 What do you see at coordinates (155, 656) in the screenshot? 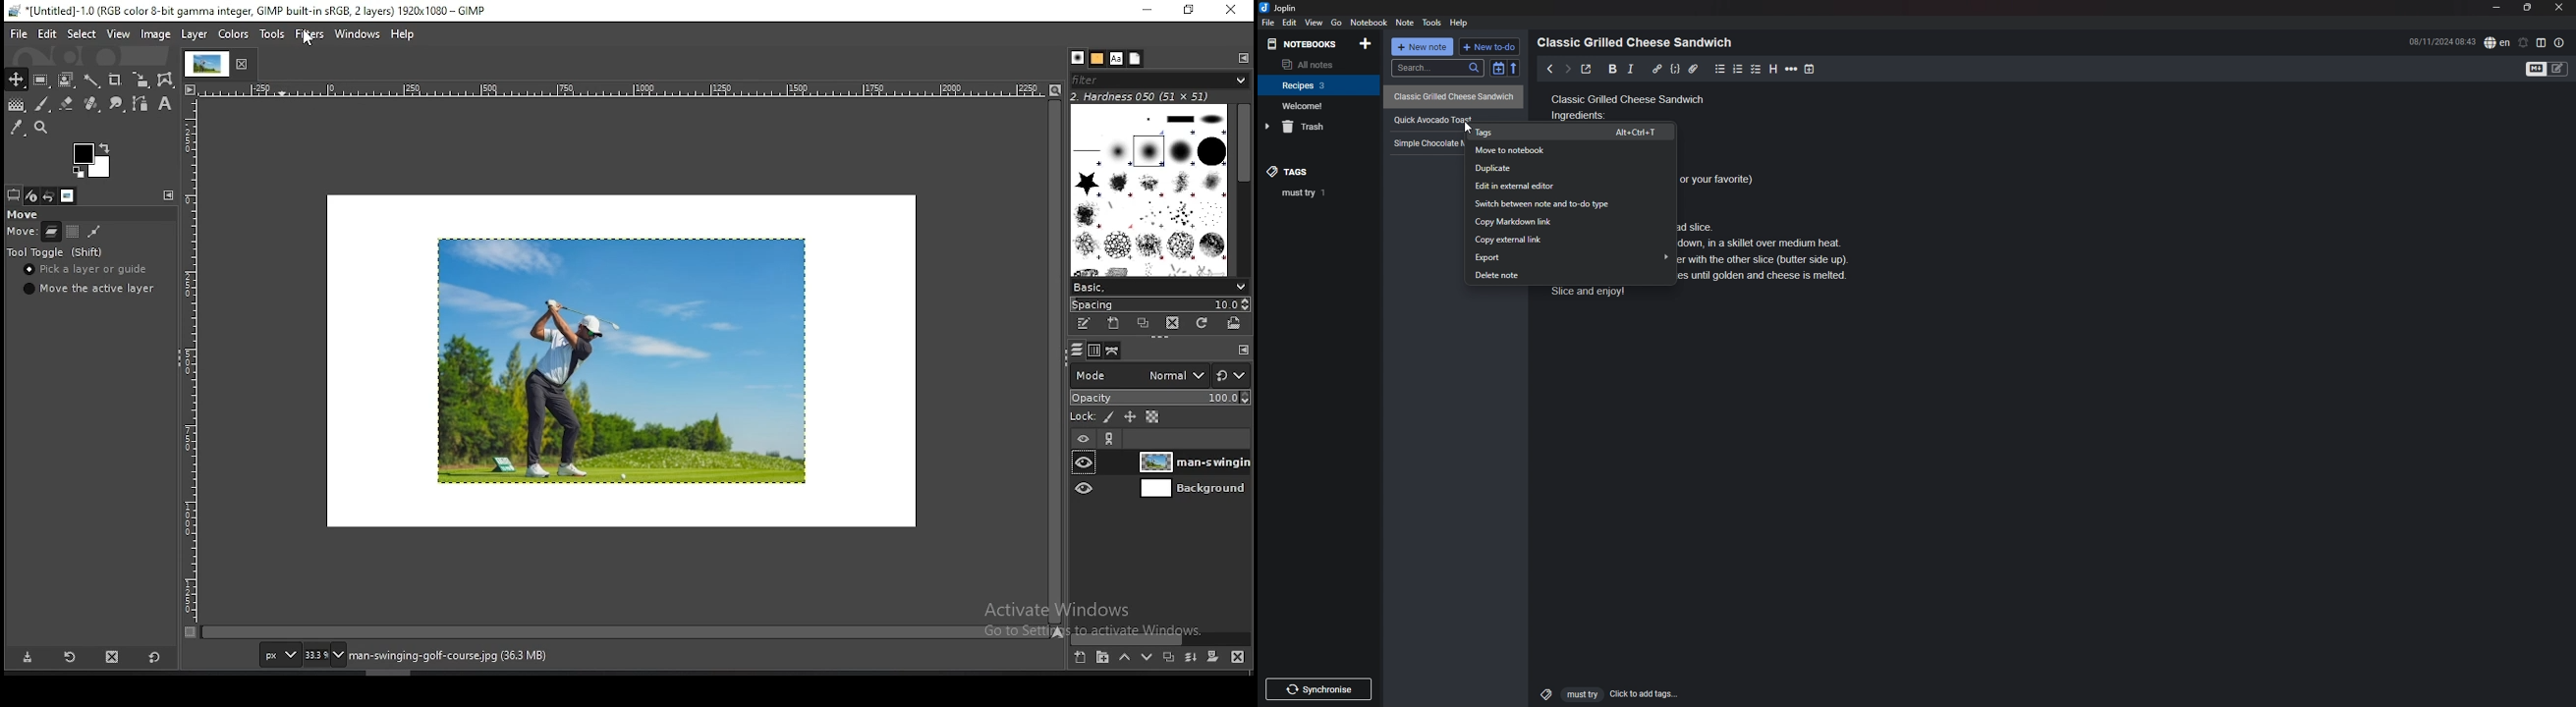
I see `reset` at bounding box center [155, 656].